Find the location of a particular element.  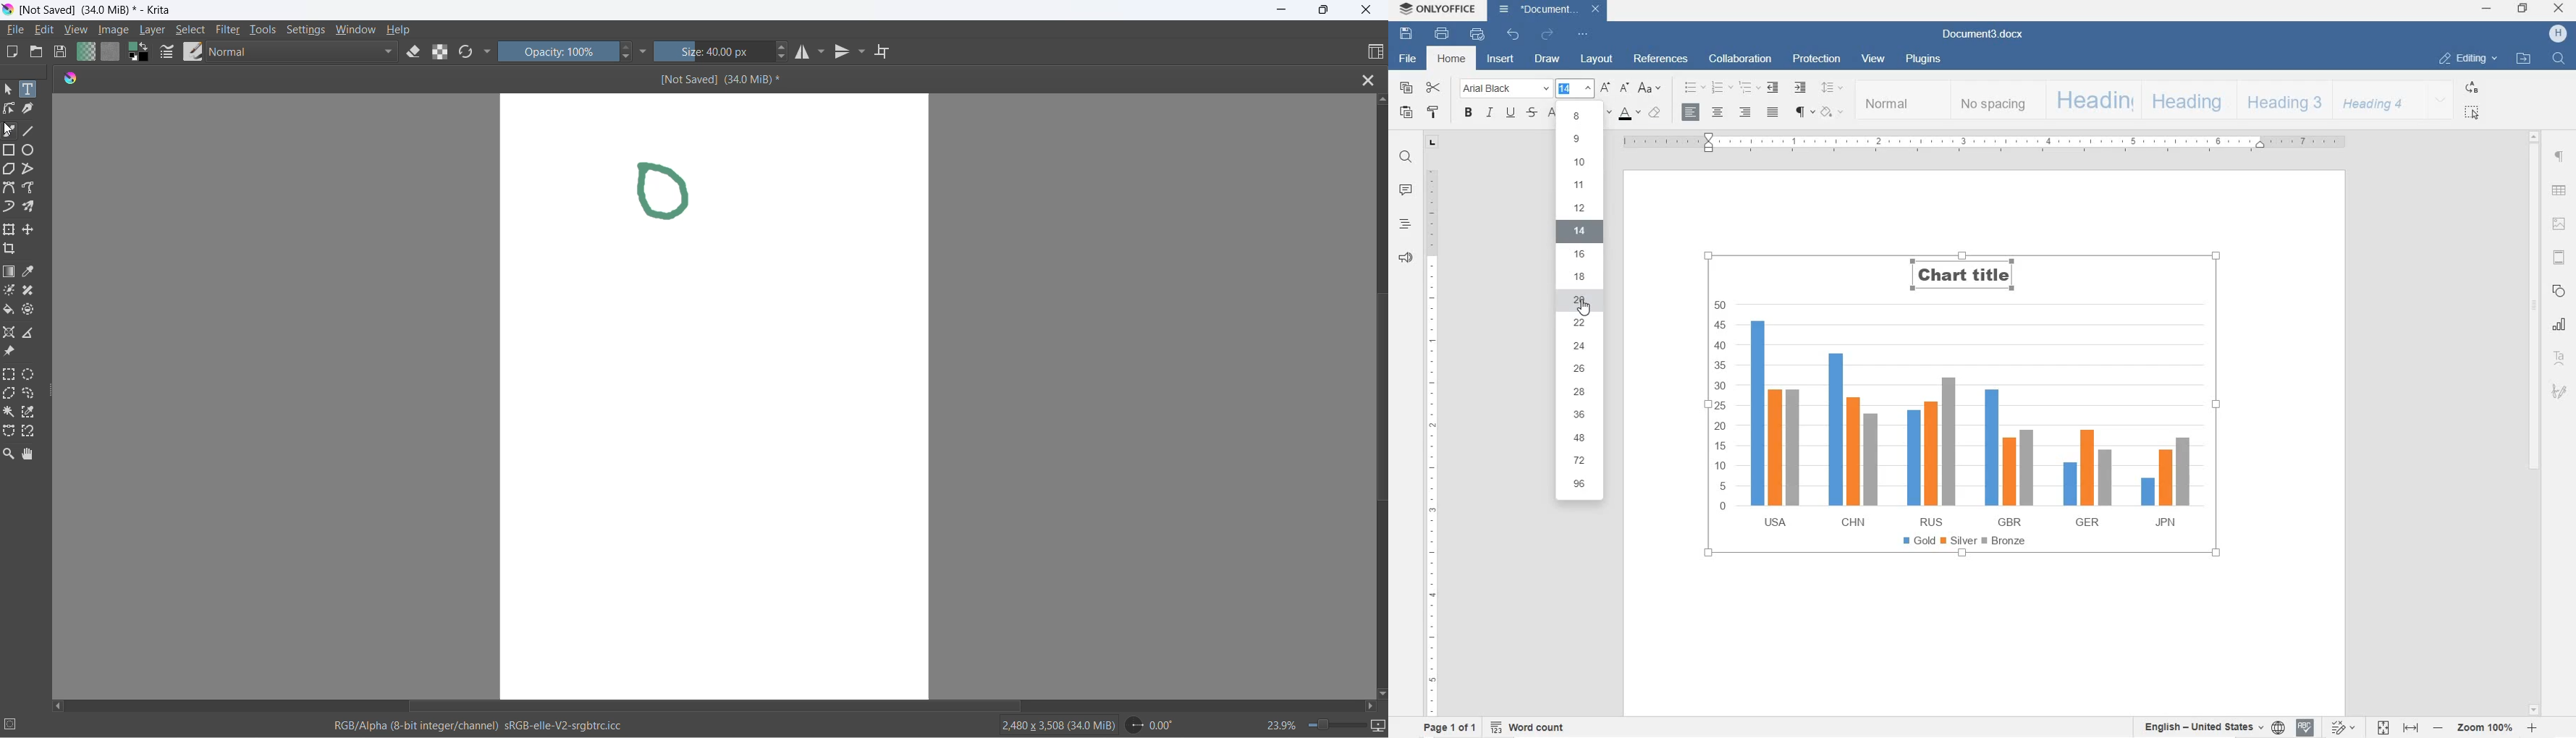

image is located at coordinates (114, 30).